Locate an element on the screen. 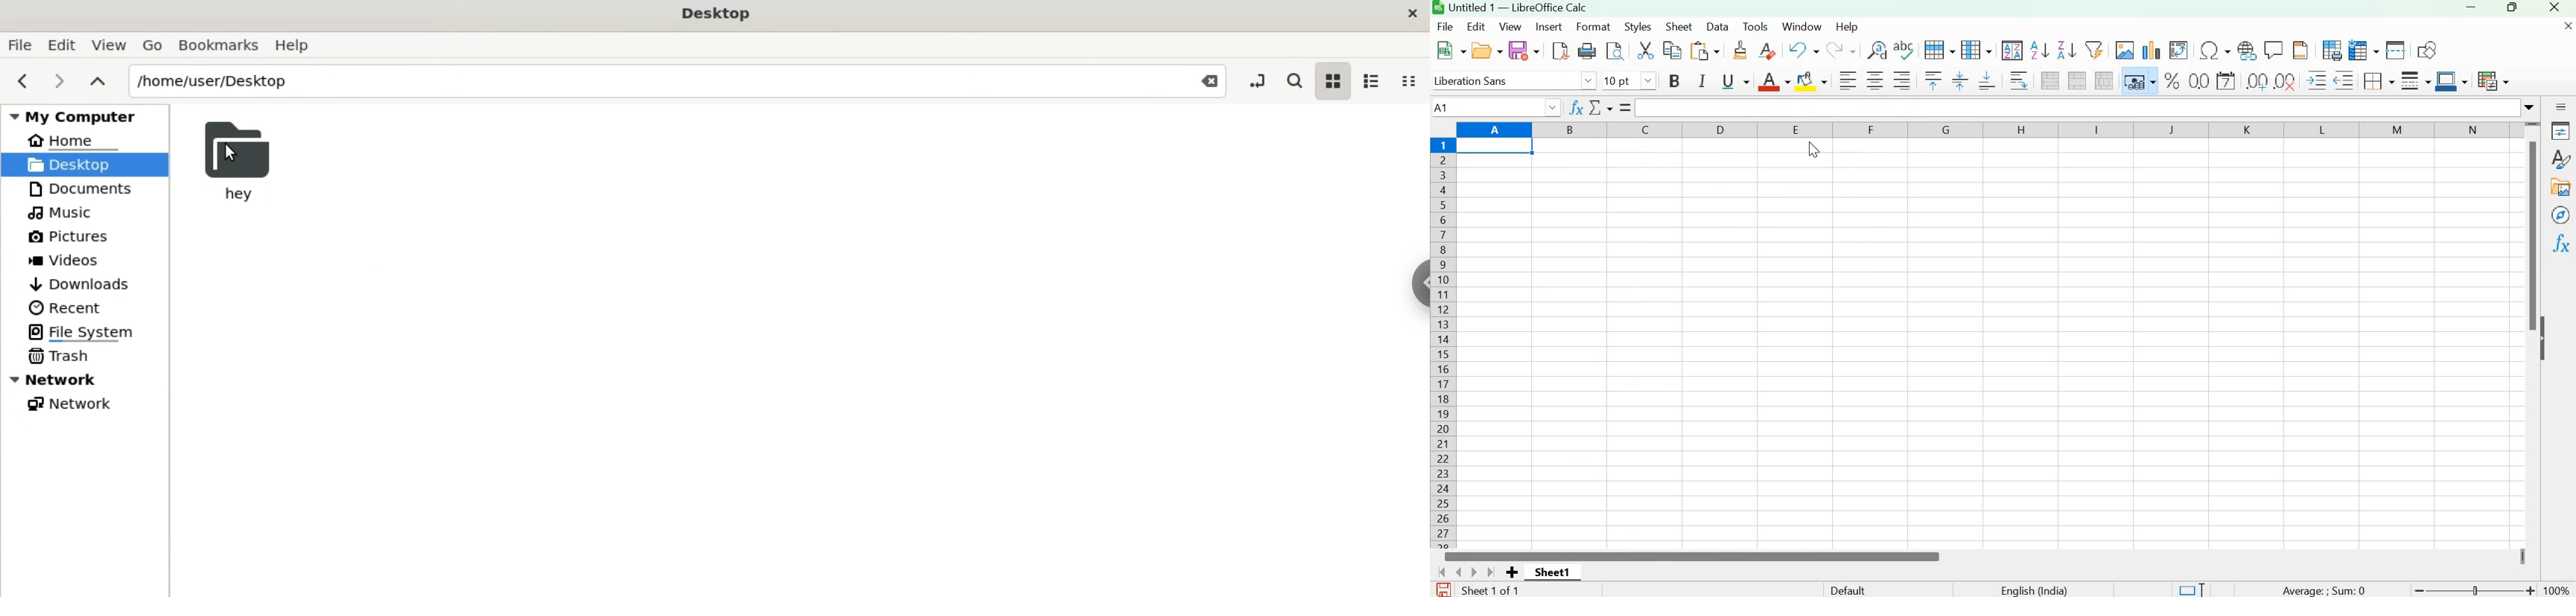 The width and height of the screenshot is (2576, 616). Font color is located at coordinates (1773, 79).